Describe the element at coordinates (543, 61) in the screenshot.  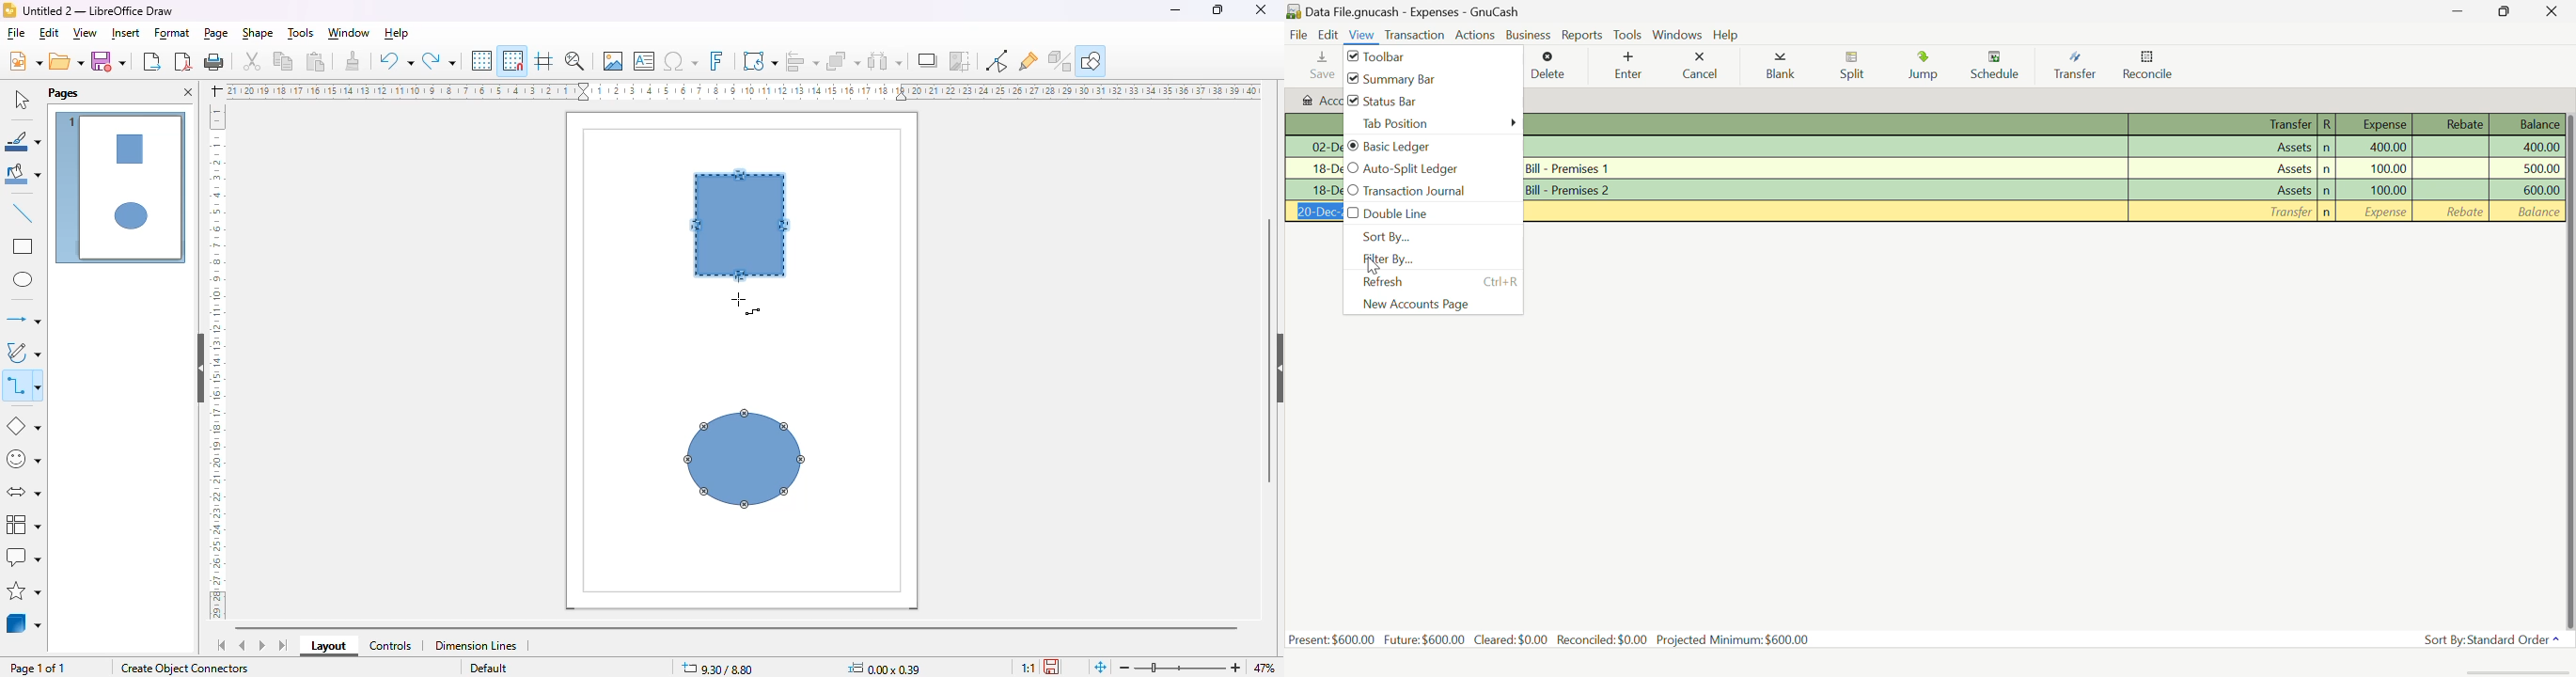
I see `helplines while moving` at that location.